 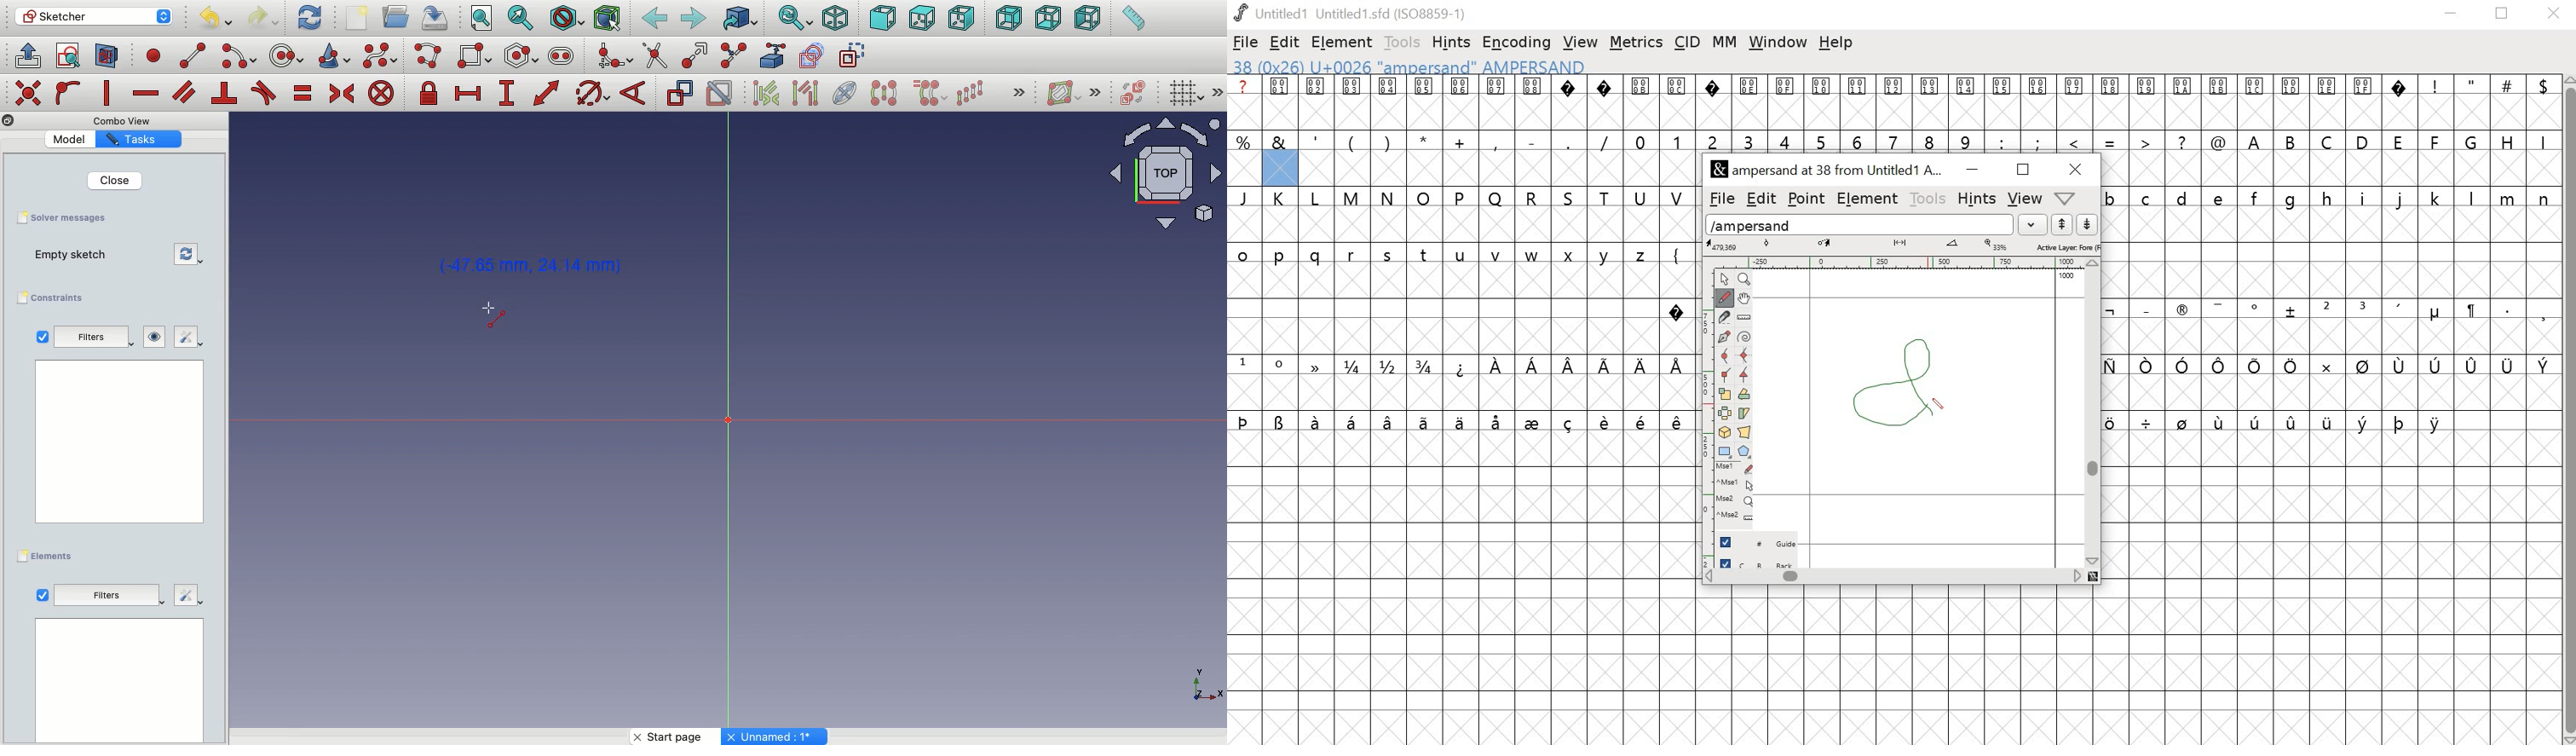 What do you see at coordinates (1187, 95) in the screenshot?
I see `Toggle grid` at bounding box center [1187, 95].